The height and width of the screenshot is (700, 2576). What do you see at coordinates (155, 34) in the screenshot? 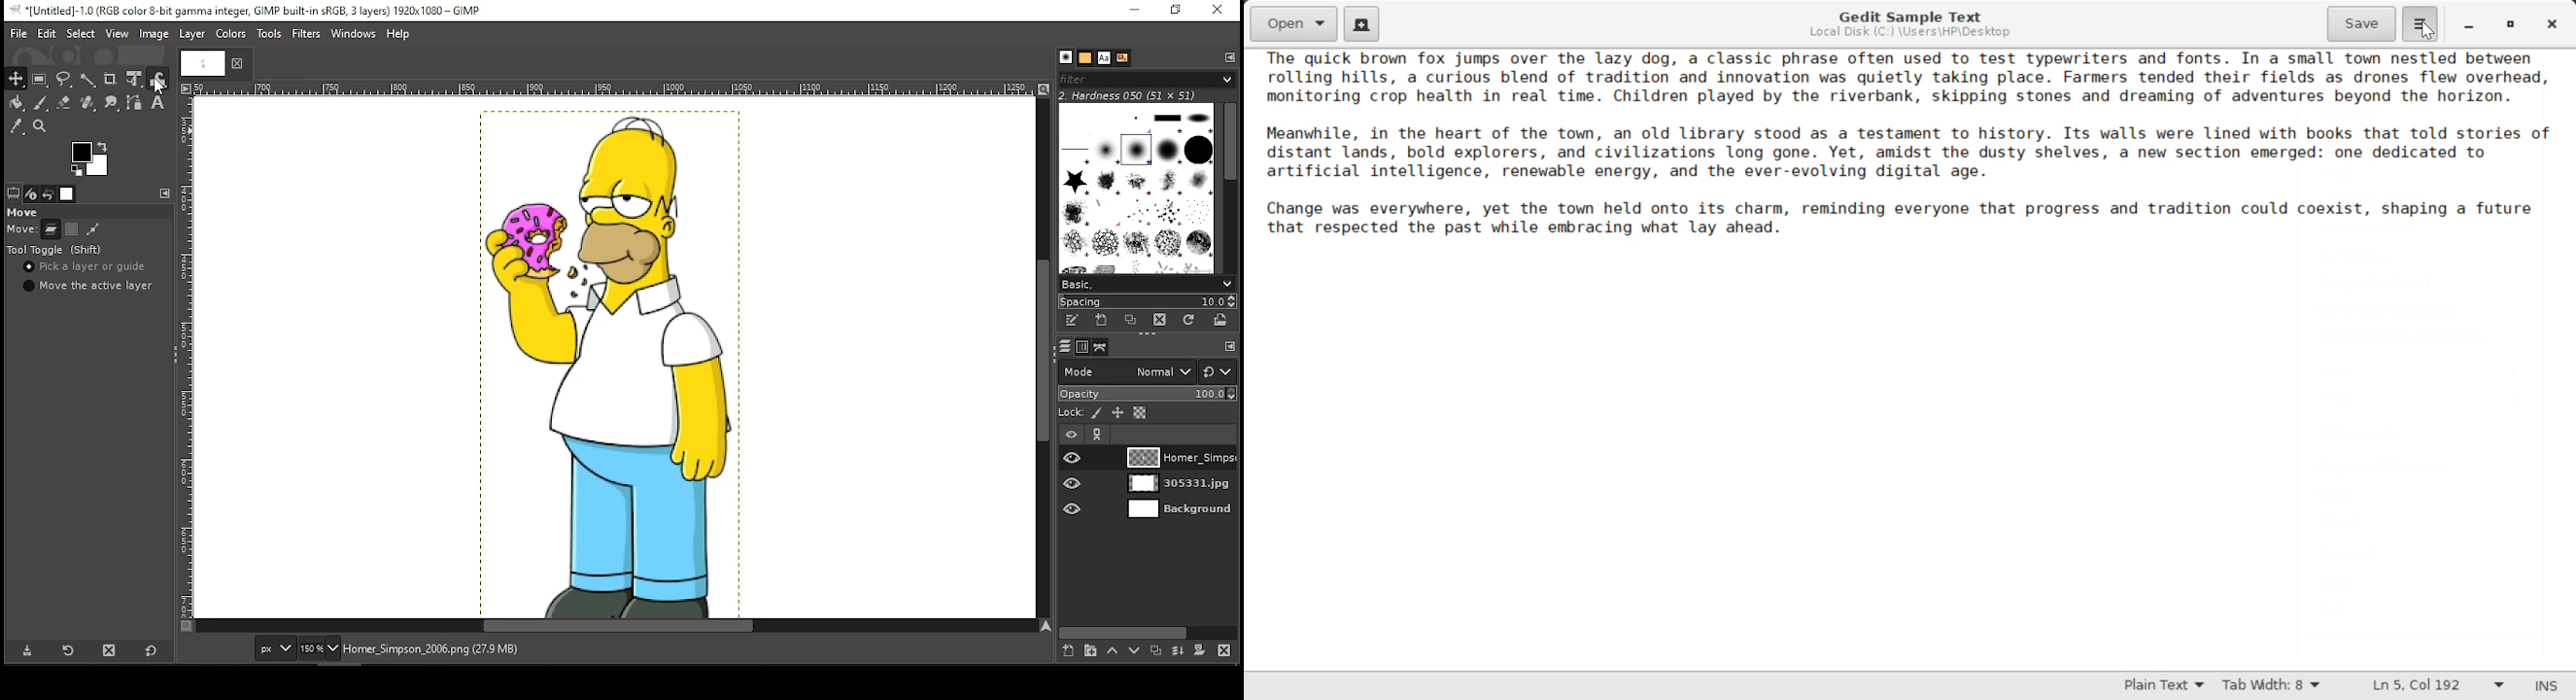
I see `image` at bounding box center [155, 34].